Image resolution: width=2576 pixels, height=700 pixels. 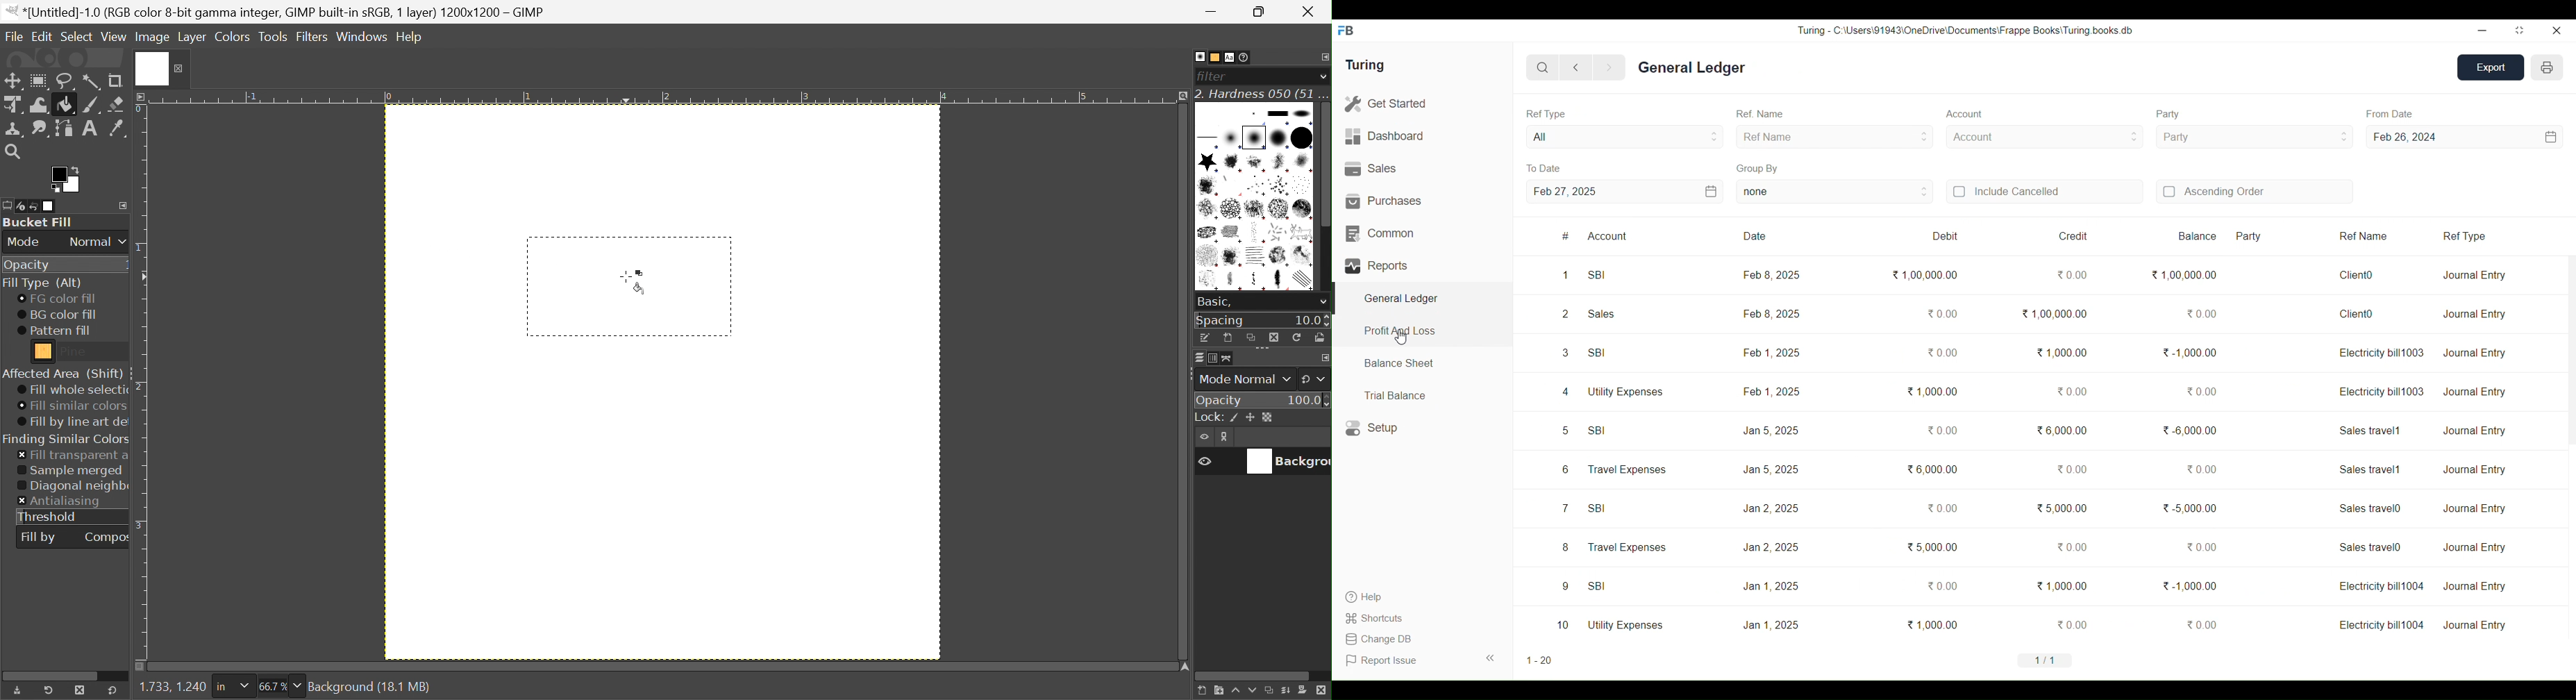 I want to click on Journal Entry, so click(x=2474, y=547).